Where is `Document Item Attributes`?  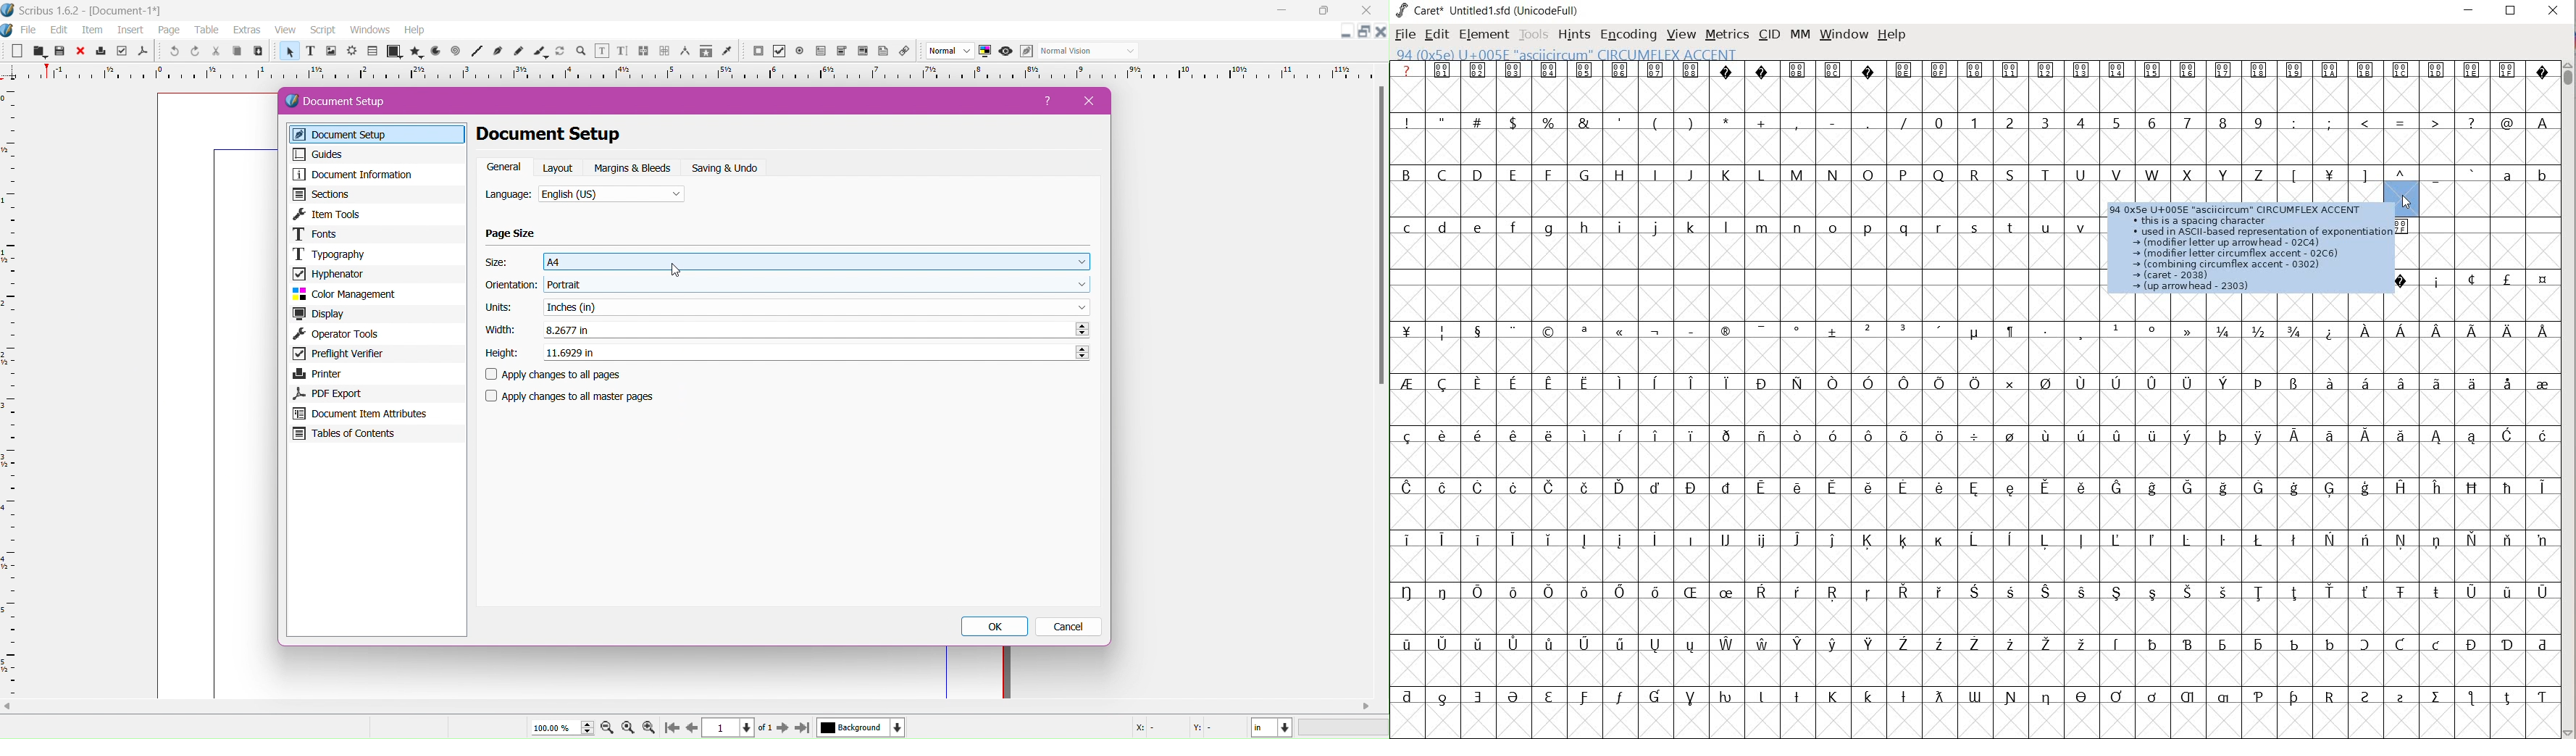 Document Item Attributes is located at coordinates (376, 414).